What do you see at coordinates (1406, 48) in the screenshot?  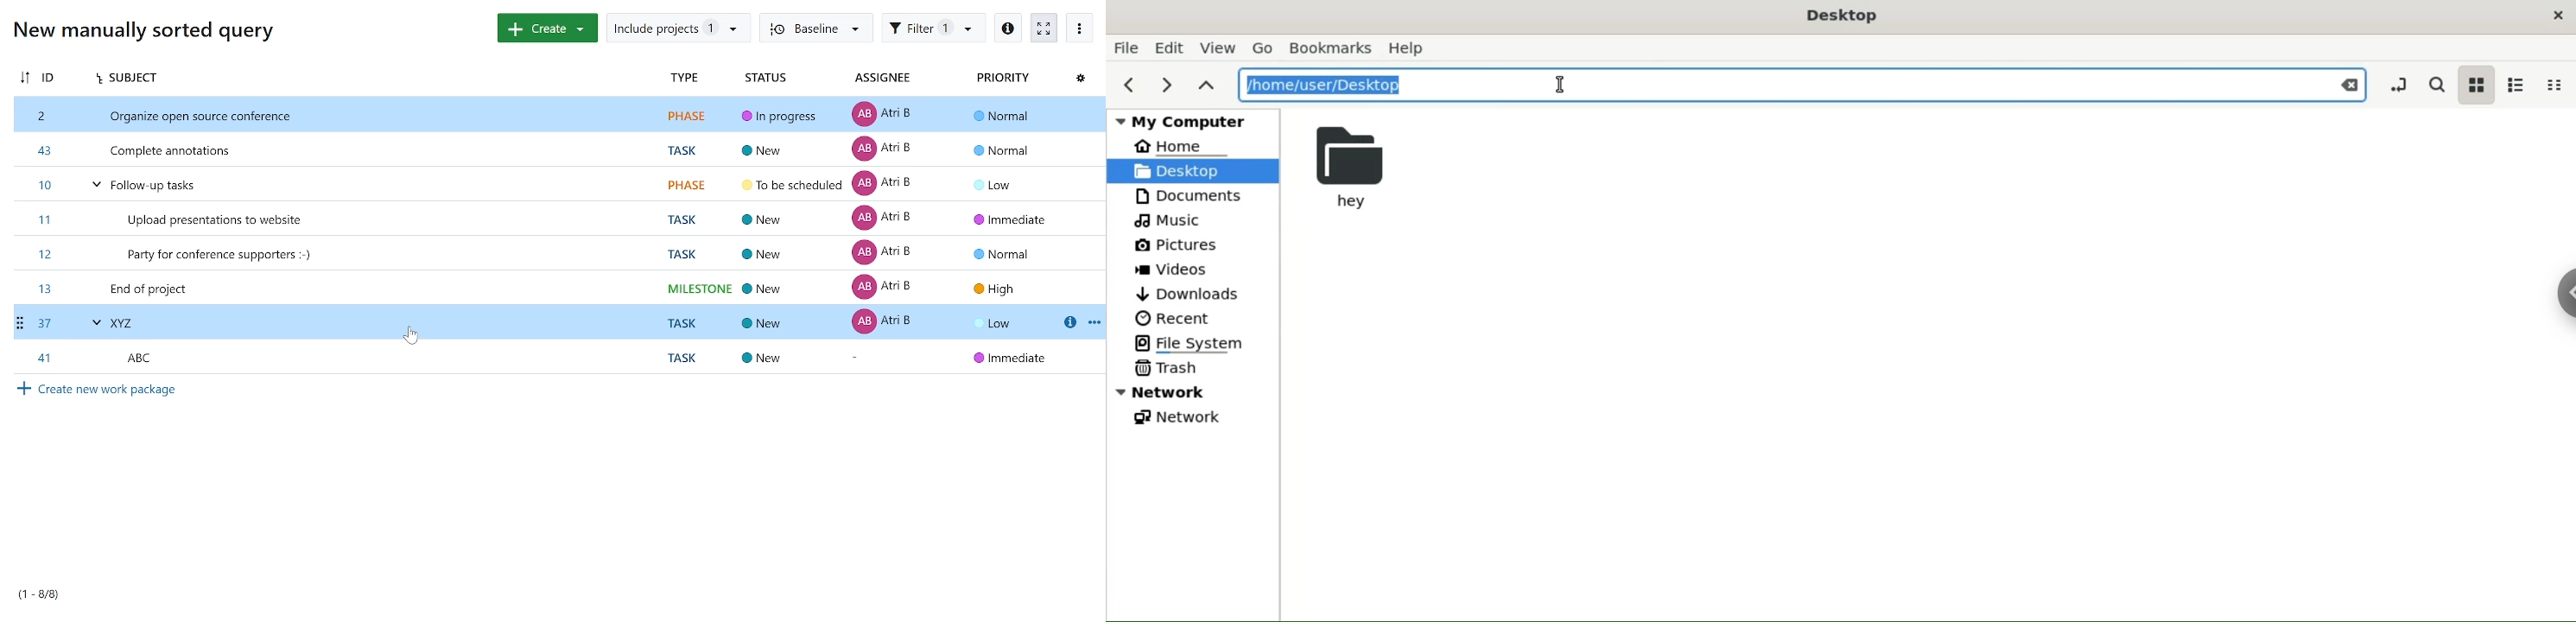 I see `help` at bounding box center [1406, 48].